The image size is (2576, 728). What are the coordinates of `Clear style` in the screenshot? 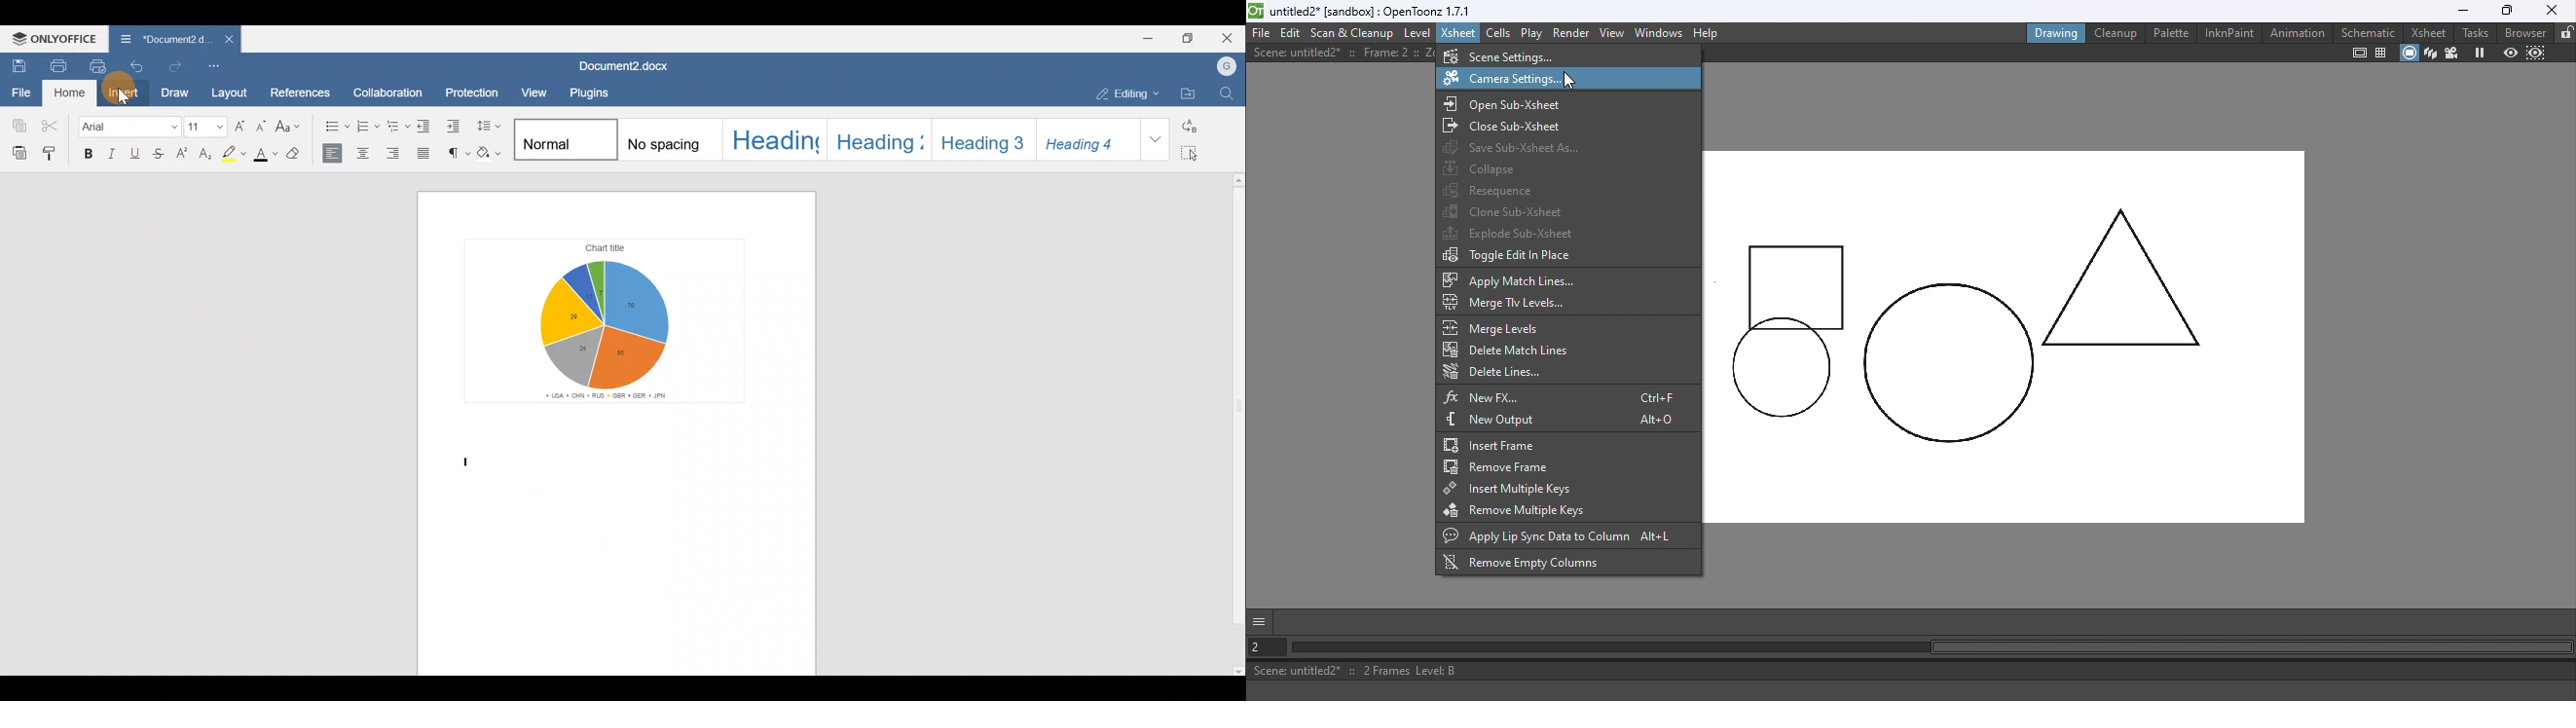 It's located at (301, 154).